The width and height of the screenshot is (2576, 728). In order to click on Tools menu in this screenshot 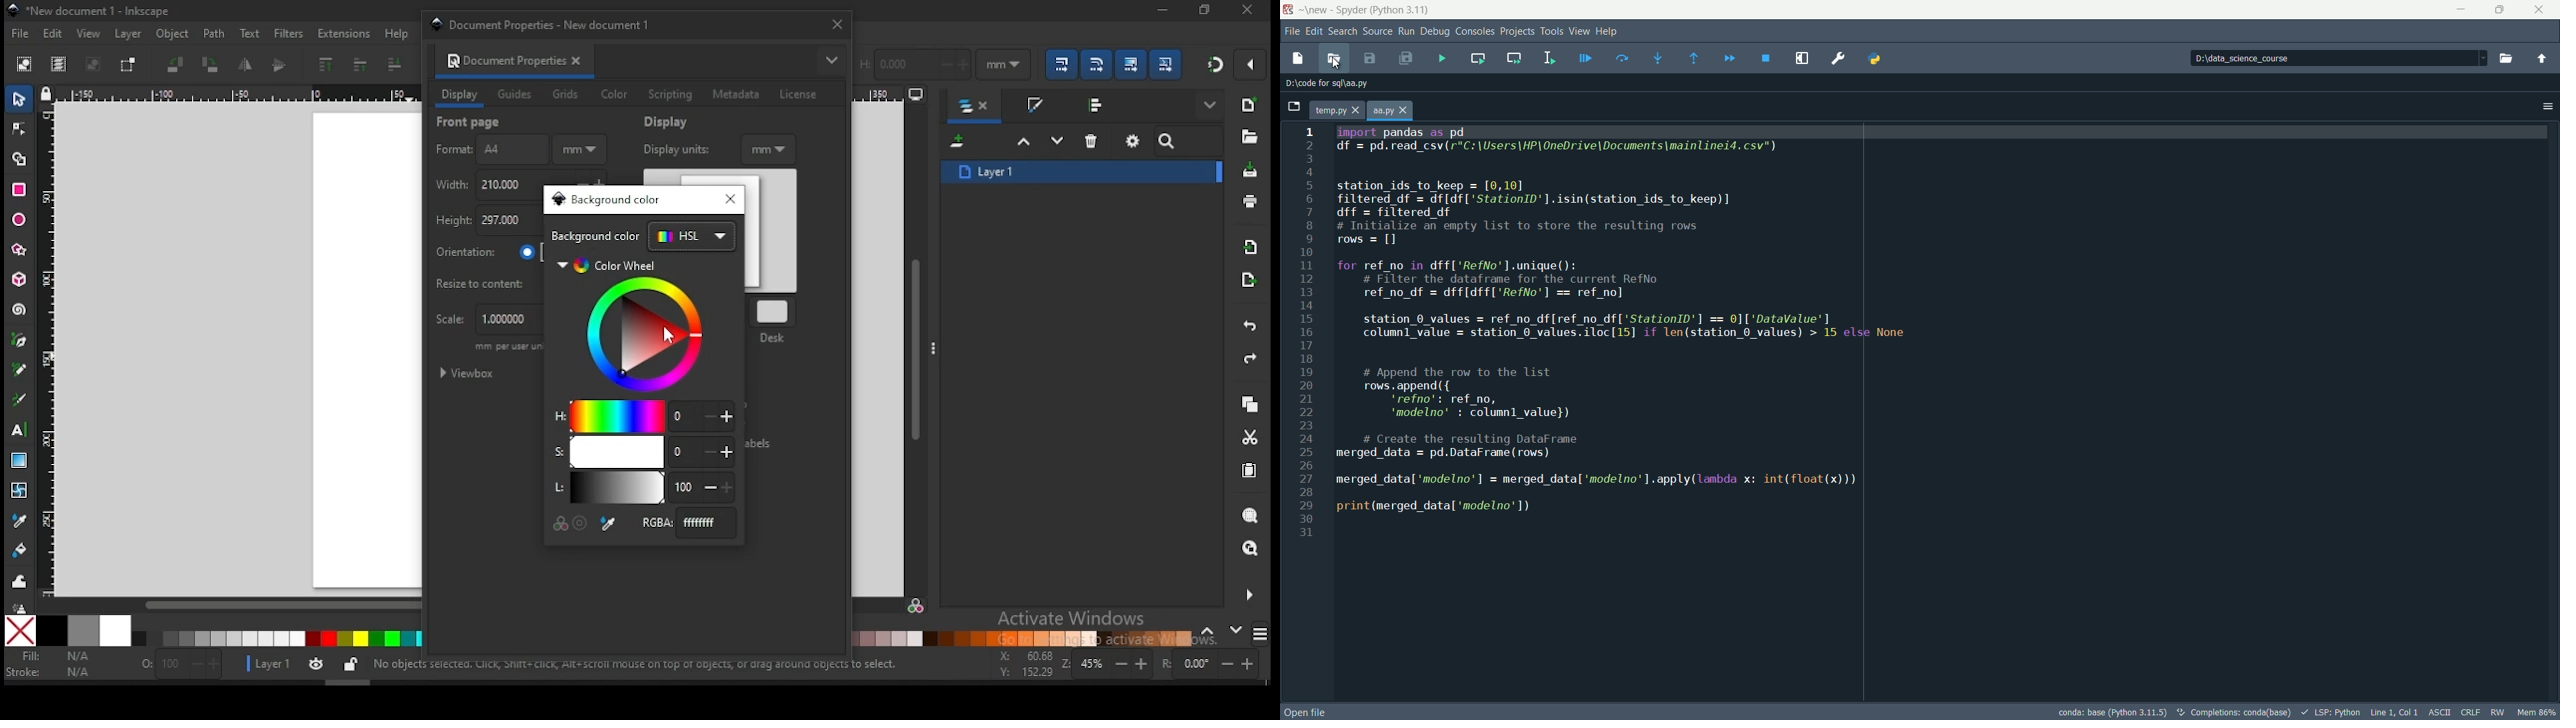, I will do `click(1553, 29)`.